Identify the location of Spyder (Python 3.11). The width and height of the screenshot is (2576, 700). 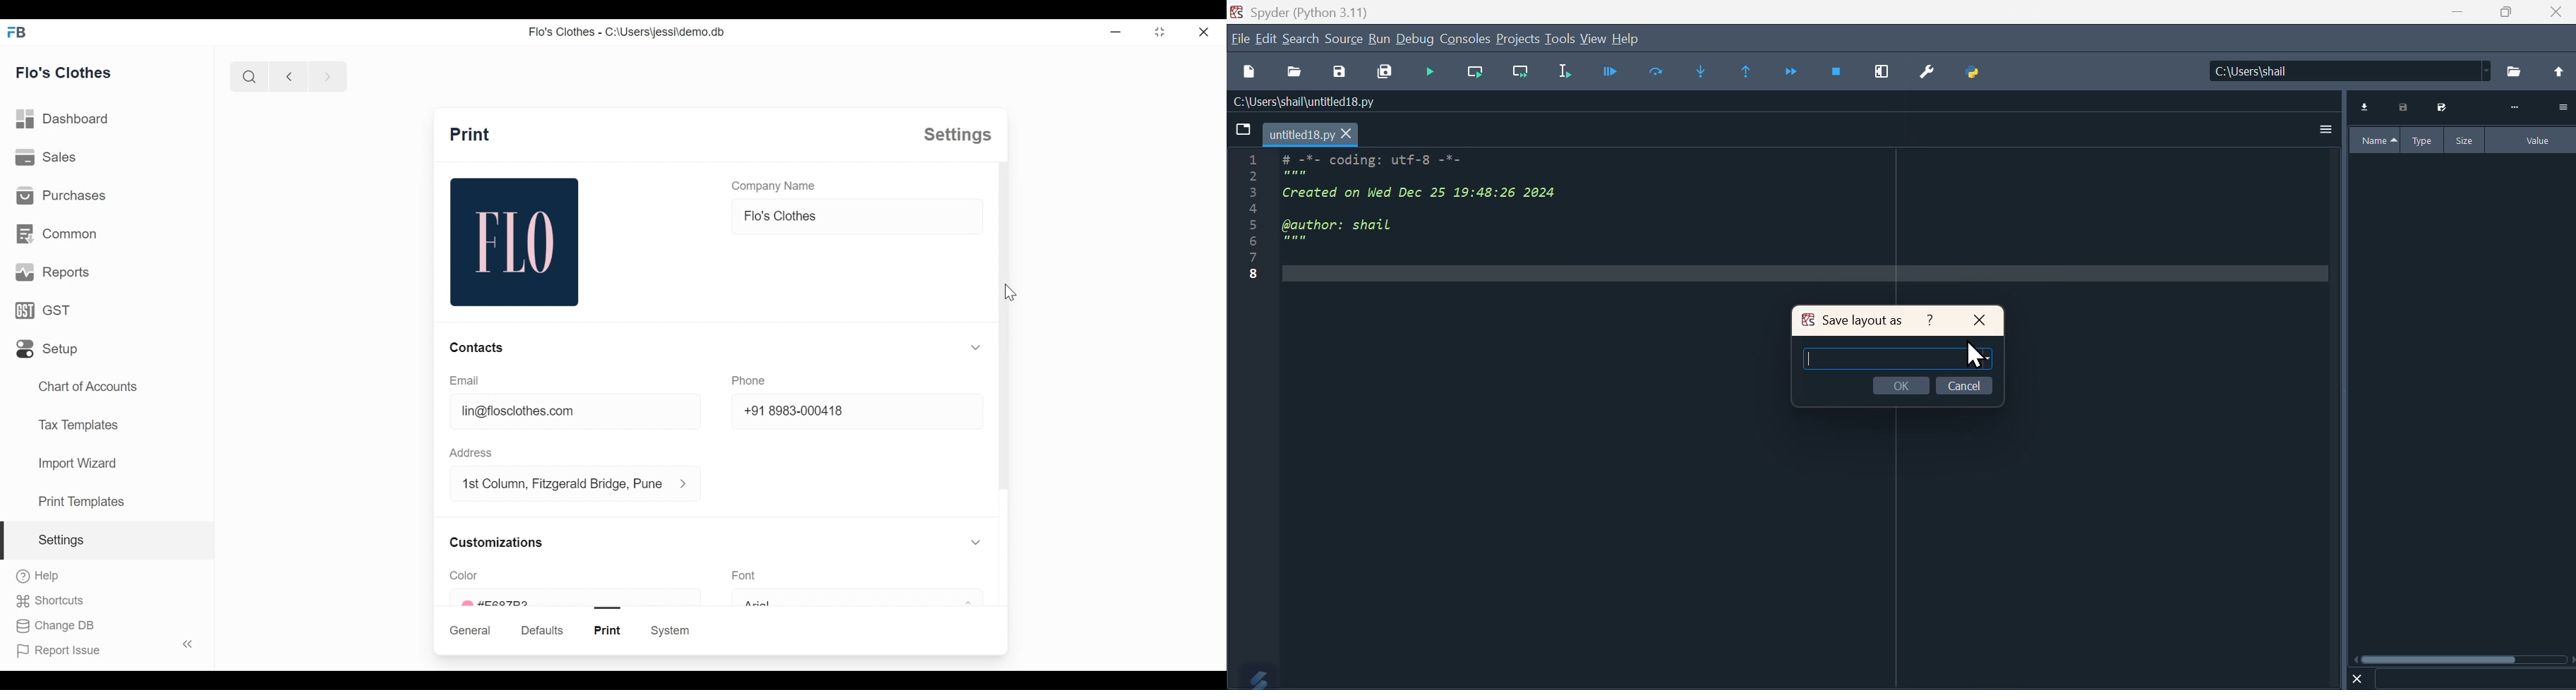
(1299, 11).